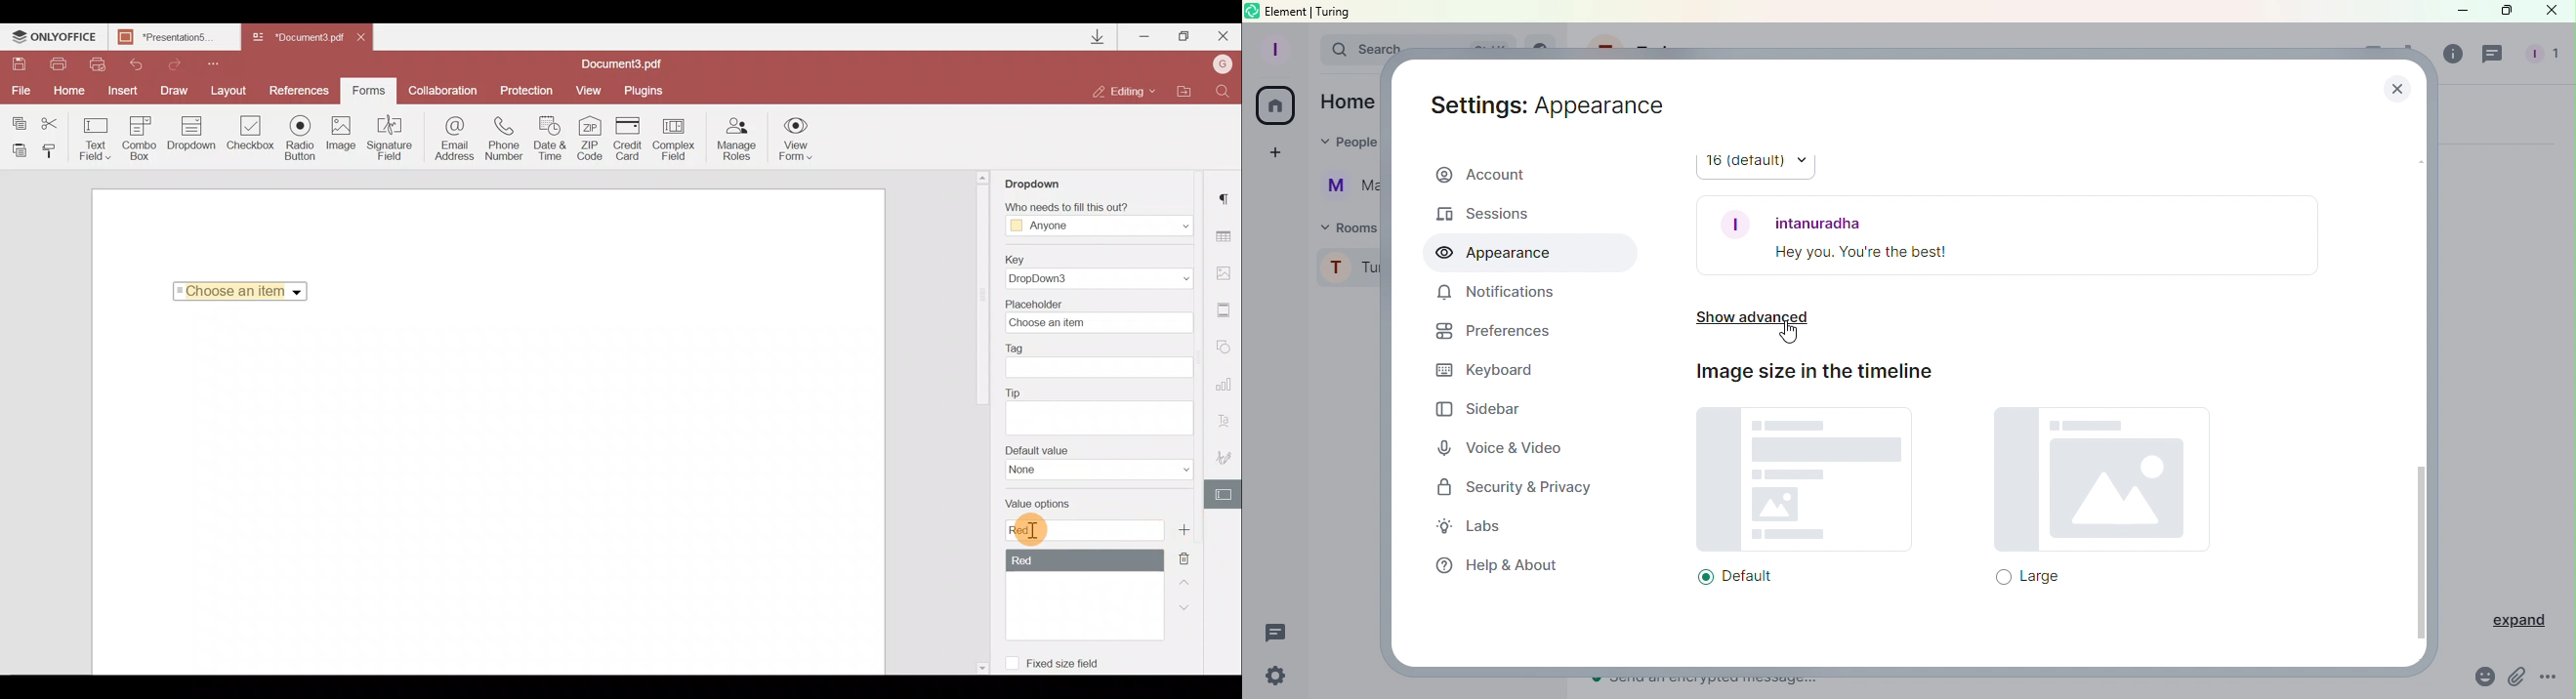  I want to click on Labs, so click(1473, 526).